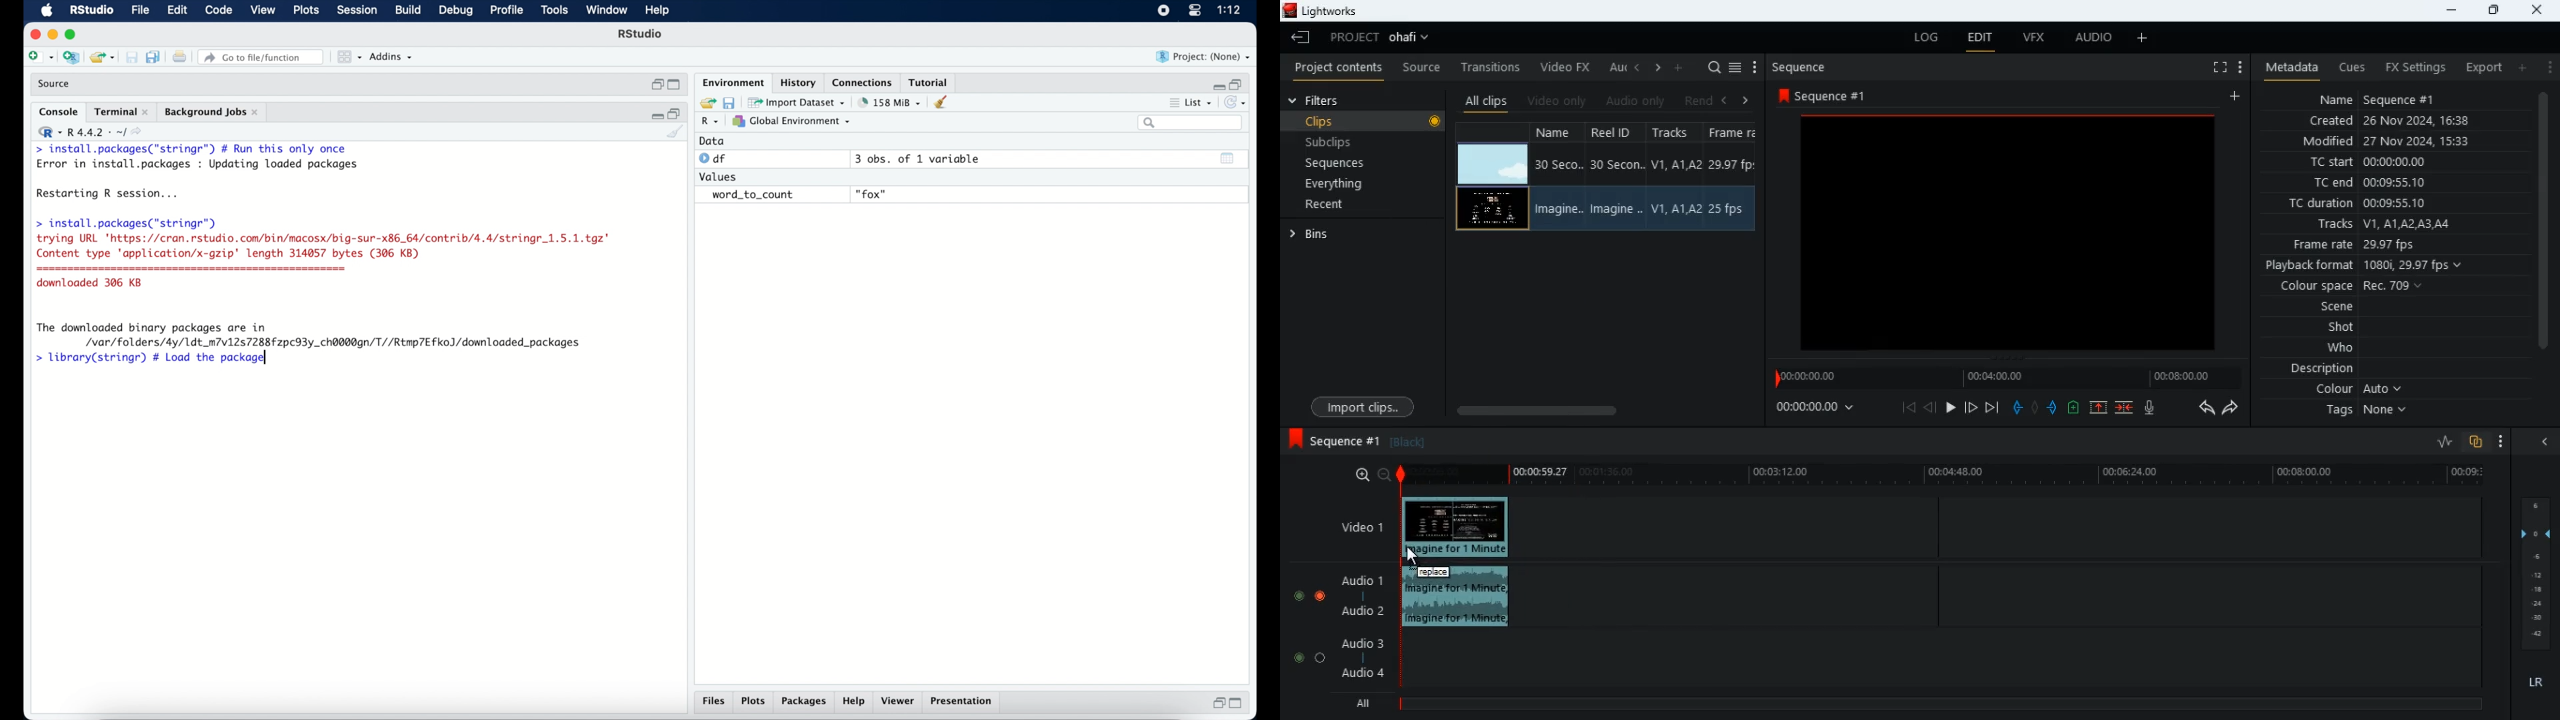 The image size is (2576, 728). What do you see at coordinates (1614, 135) in the screenshot?
I see `reel id` at bounding box center [1614, 135].